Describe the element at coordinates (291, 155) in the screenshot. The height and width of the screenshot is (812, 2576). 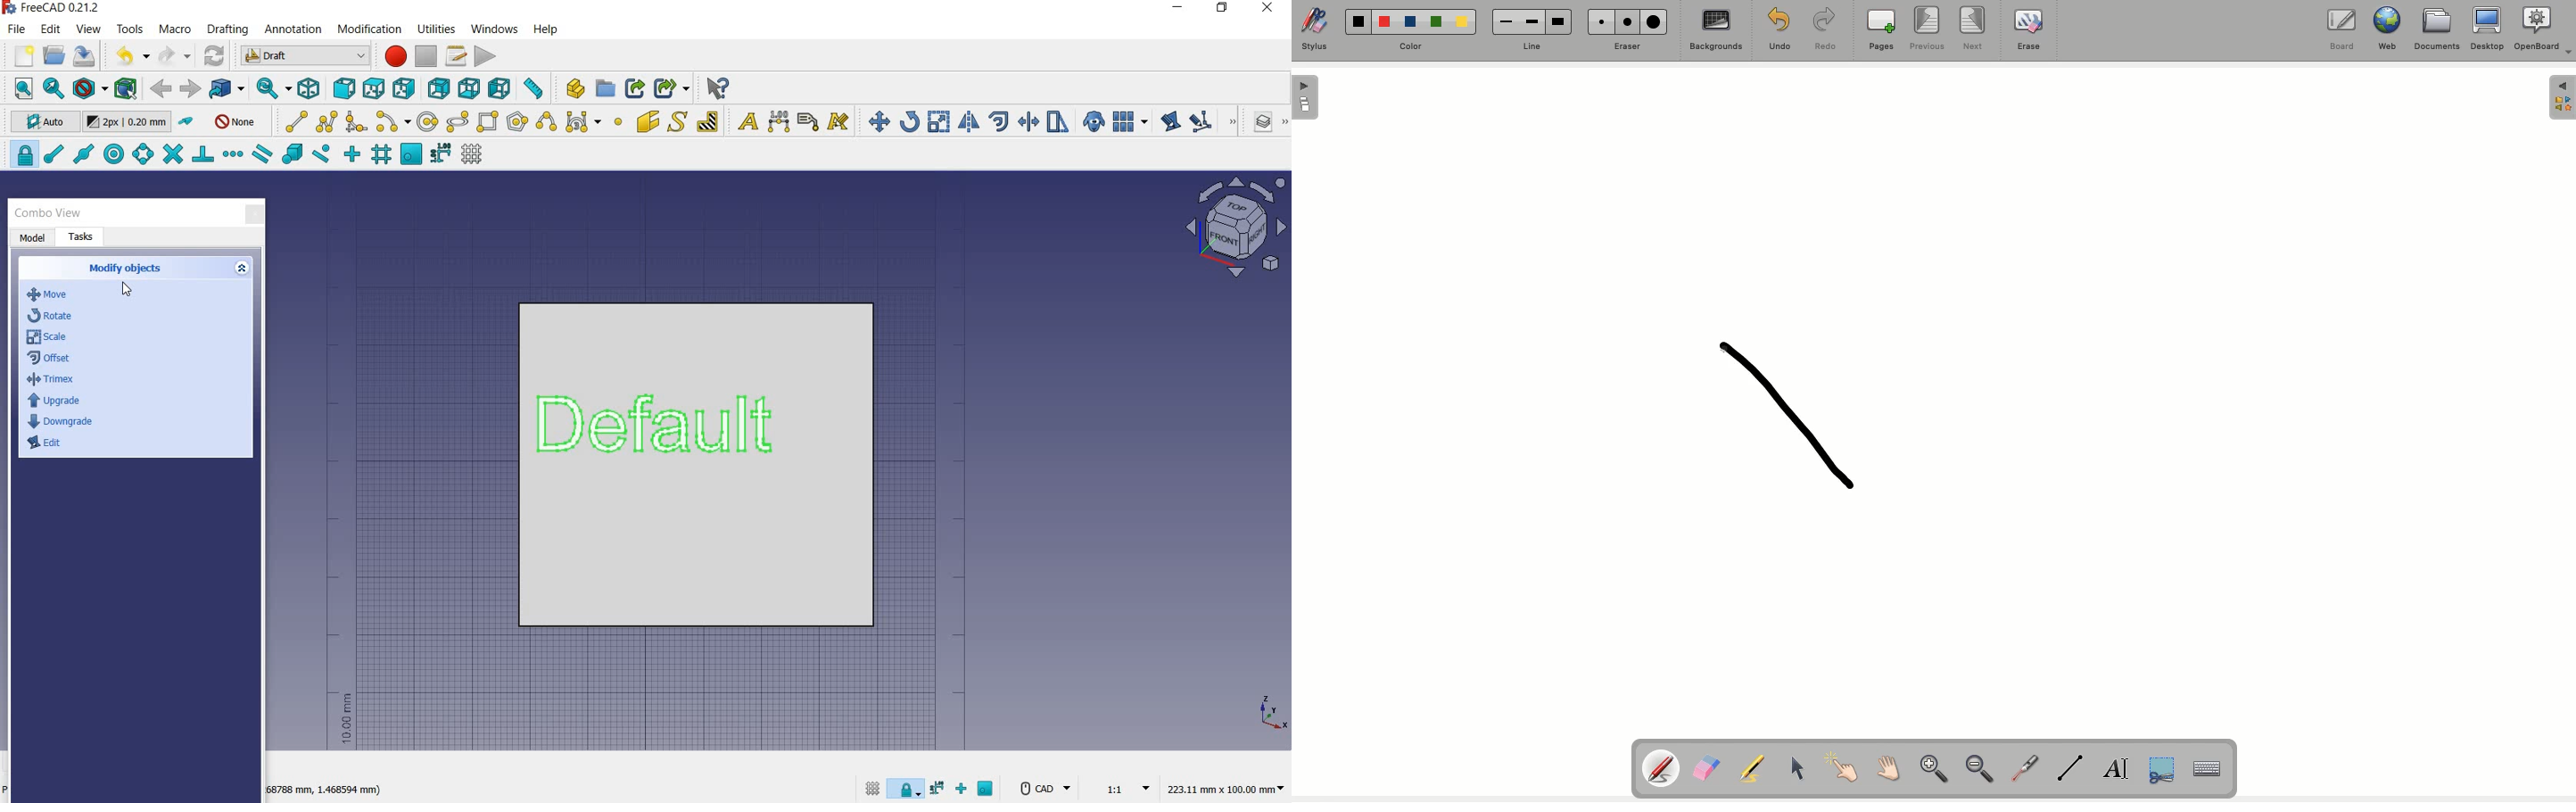
I see `snap special` at that location.